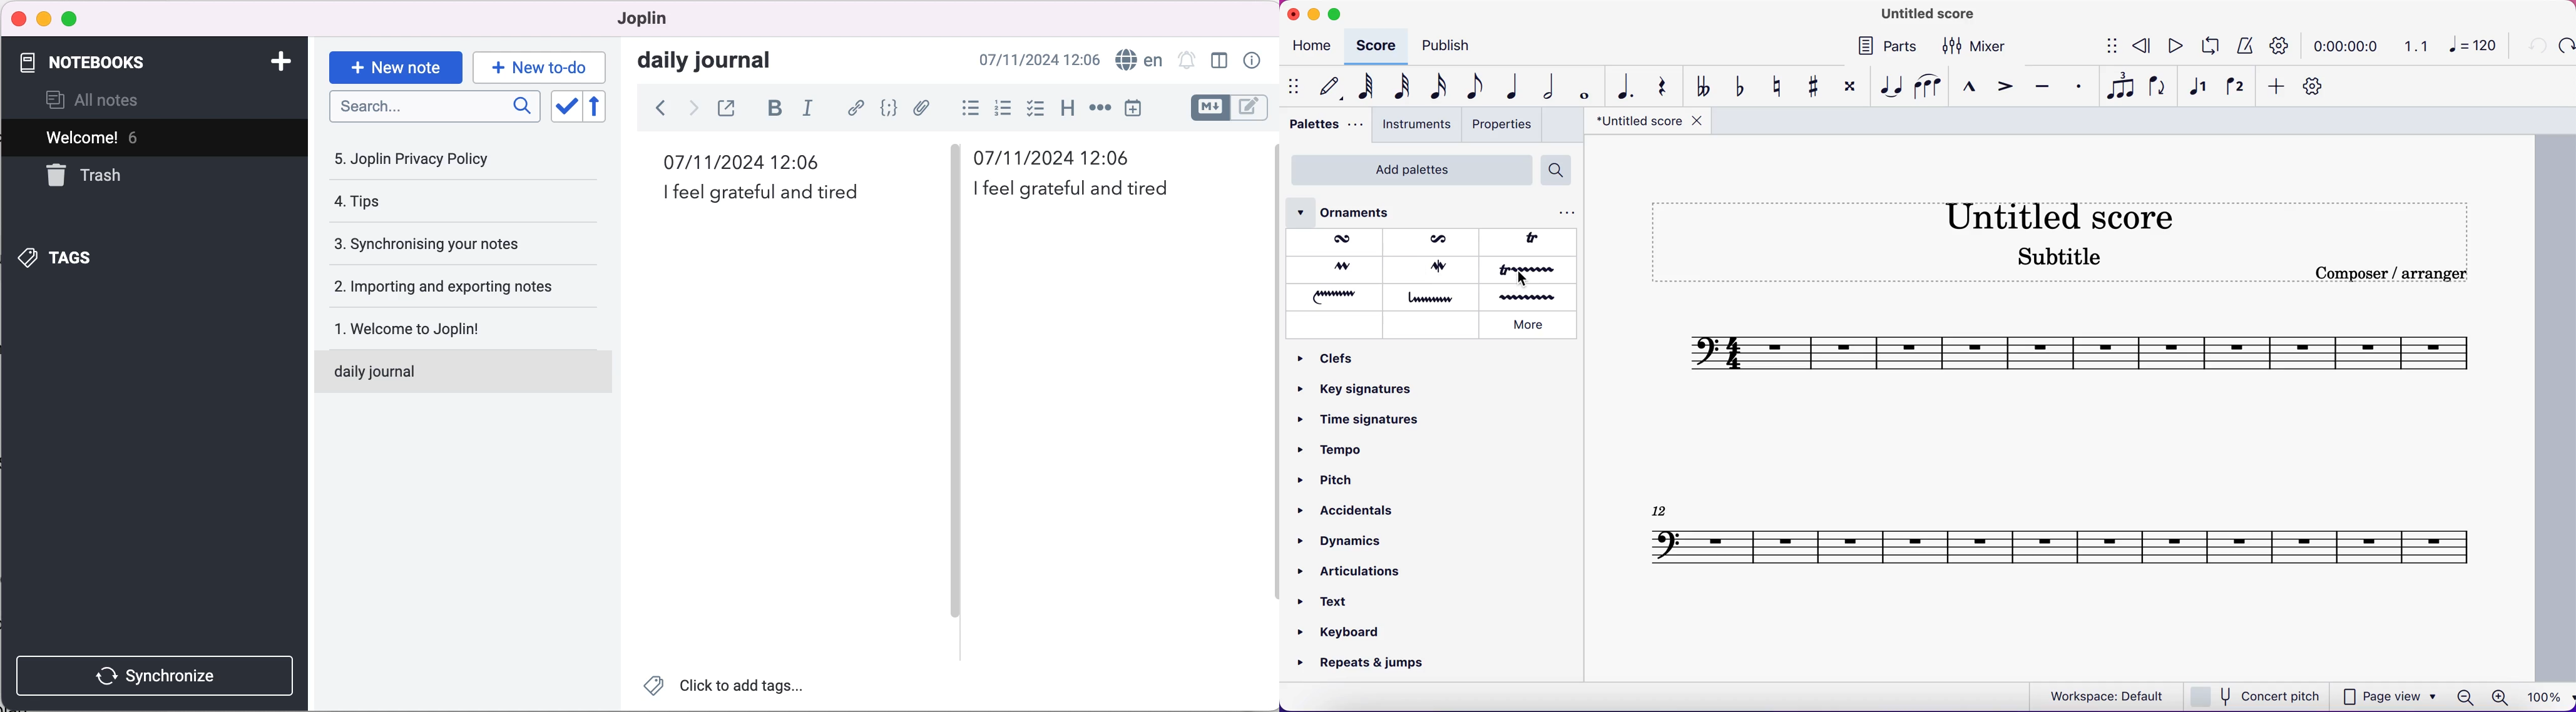  What do you see at coordinates (965, 107) in the screenshot?
I see `bulleted list` at bounding box center [965, 107].